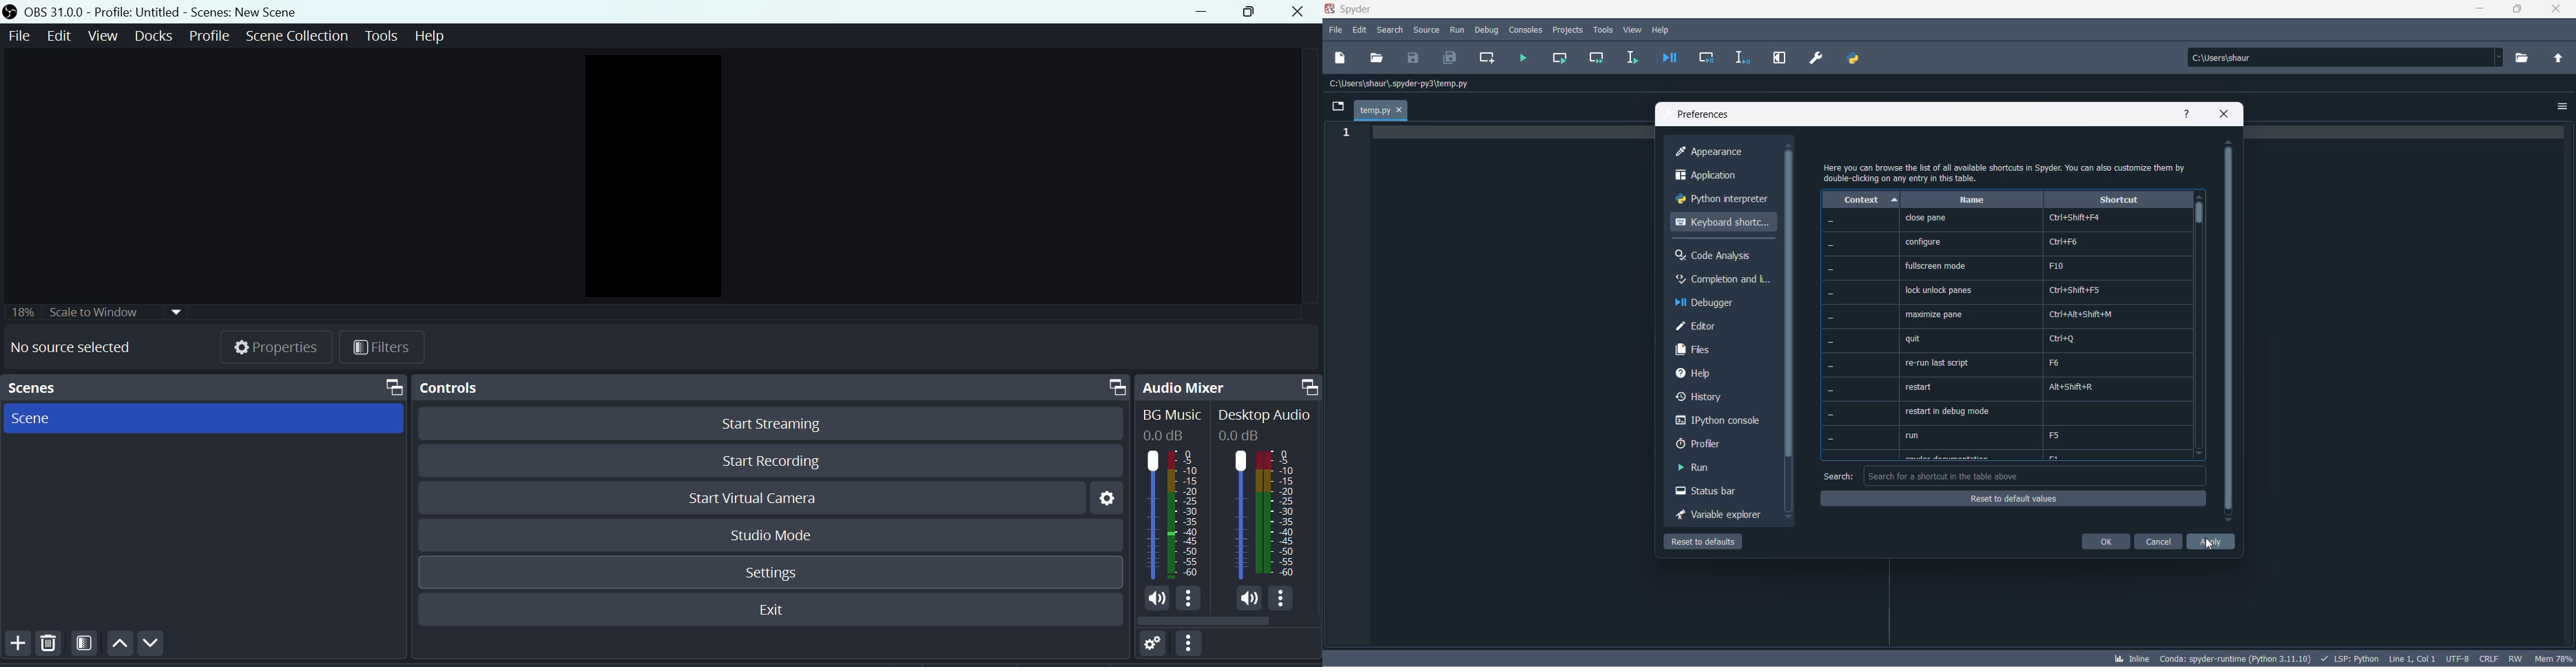 This screenshot has width=2576, height=672. Describe the element at coordinates (2483, 11) in the screenshot. I see `minimize` at that location.